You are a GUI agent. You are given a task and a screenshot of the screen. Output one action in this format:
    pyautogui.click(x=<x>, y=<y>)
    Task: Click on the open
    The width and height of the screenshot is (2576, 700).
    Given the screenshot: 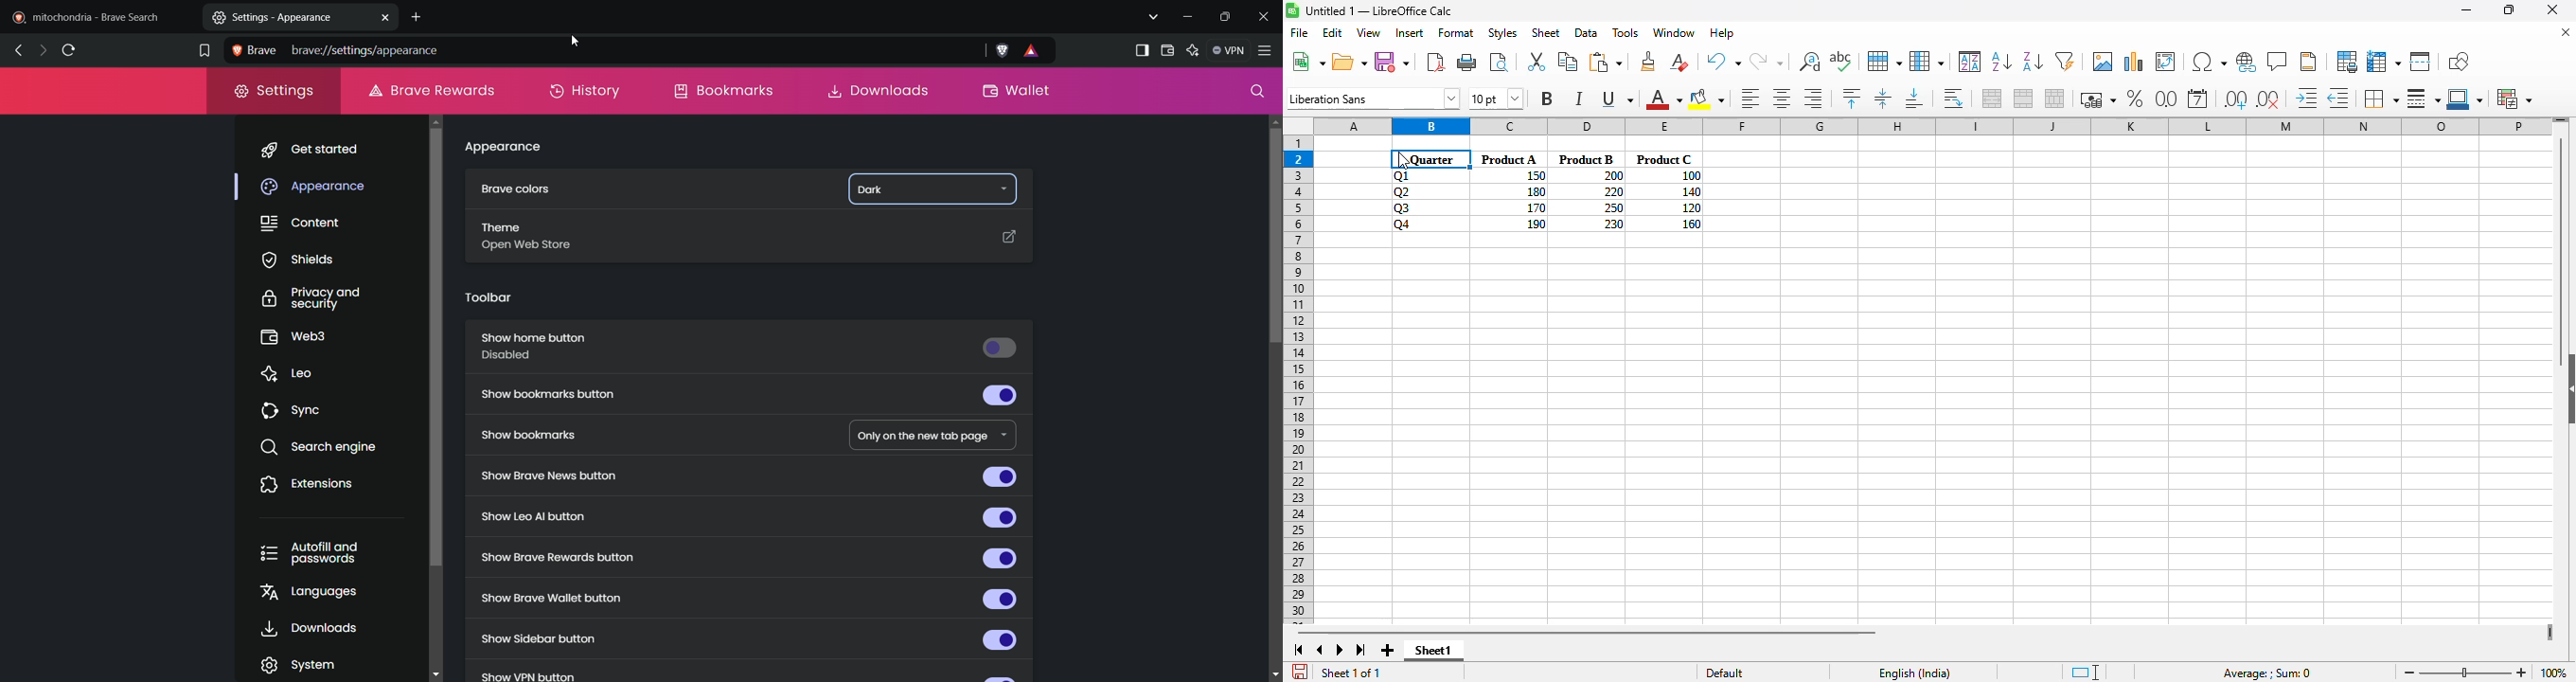 What is the action you would take?
    pyautogui.click(x=1349, y=62)
    